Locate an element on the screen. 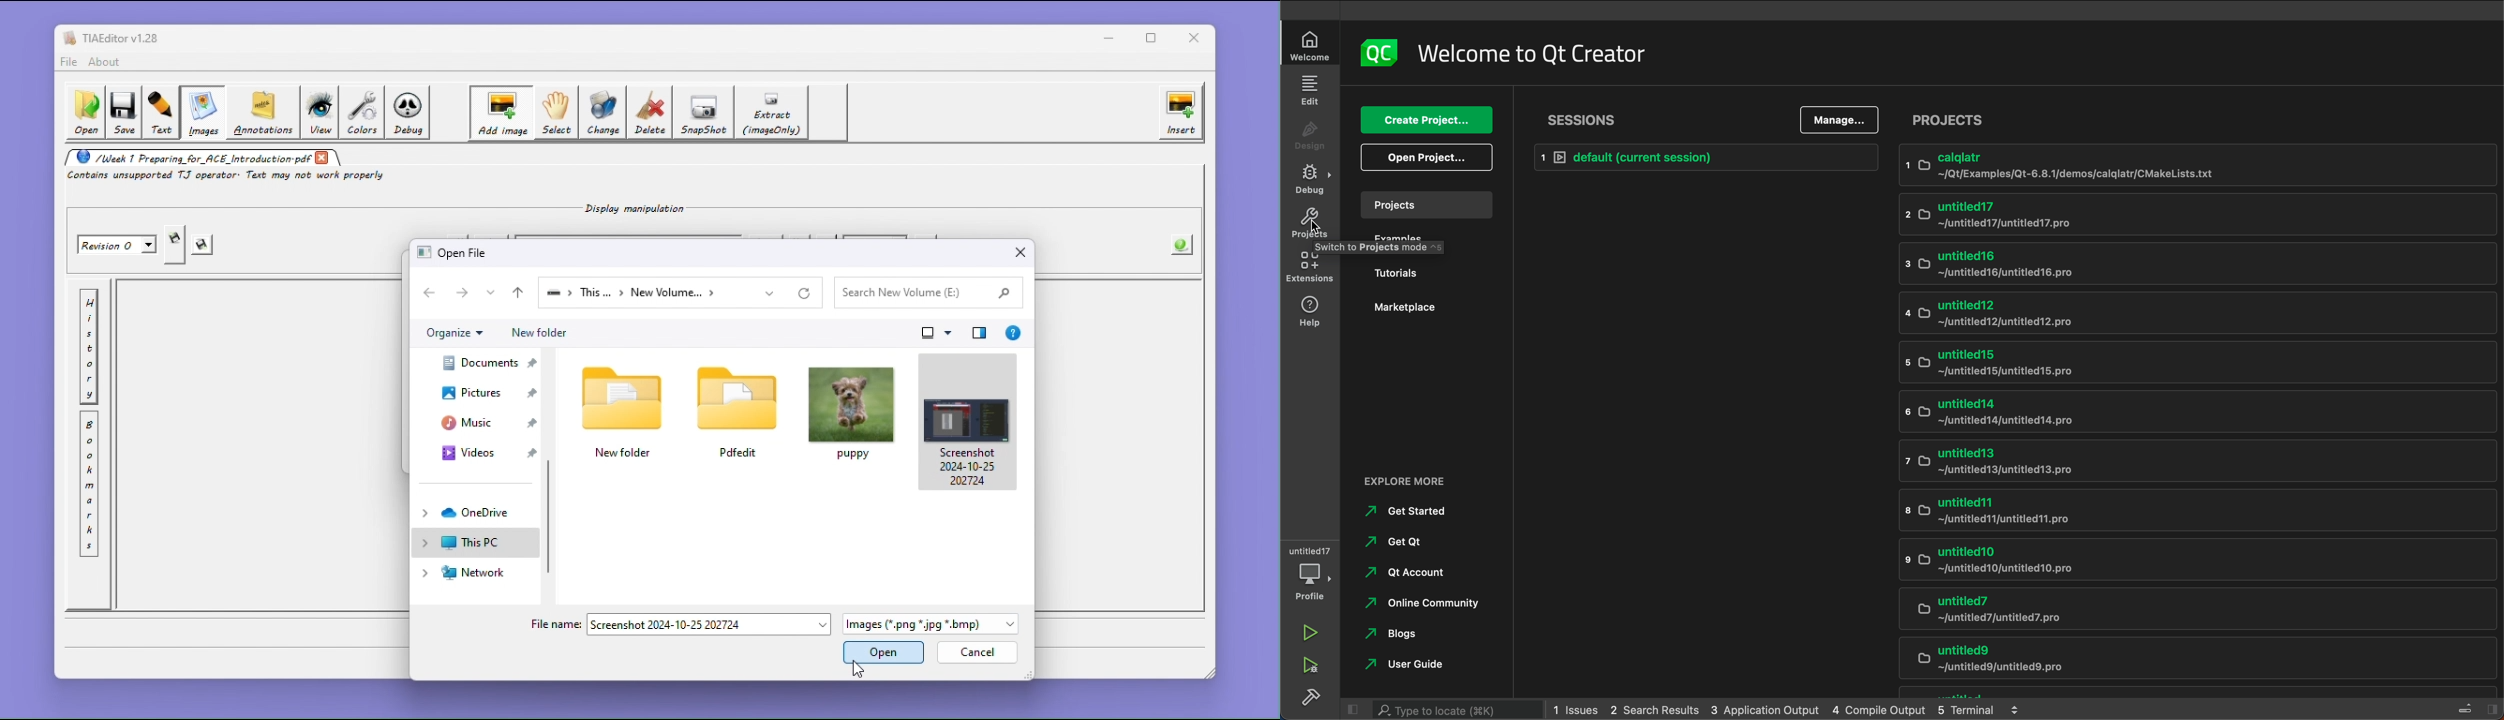 The image size is (2520, 728). toggle sidebar is located at coordinates (2476, 707).